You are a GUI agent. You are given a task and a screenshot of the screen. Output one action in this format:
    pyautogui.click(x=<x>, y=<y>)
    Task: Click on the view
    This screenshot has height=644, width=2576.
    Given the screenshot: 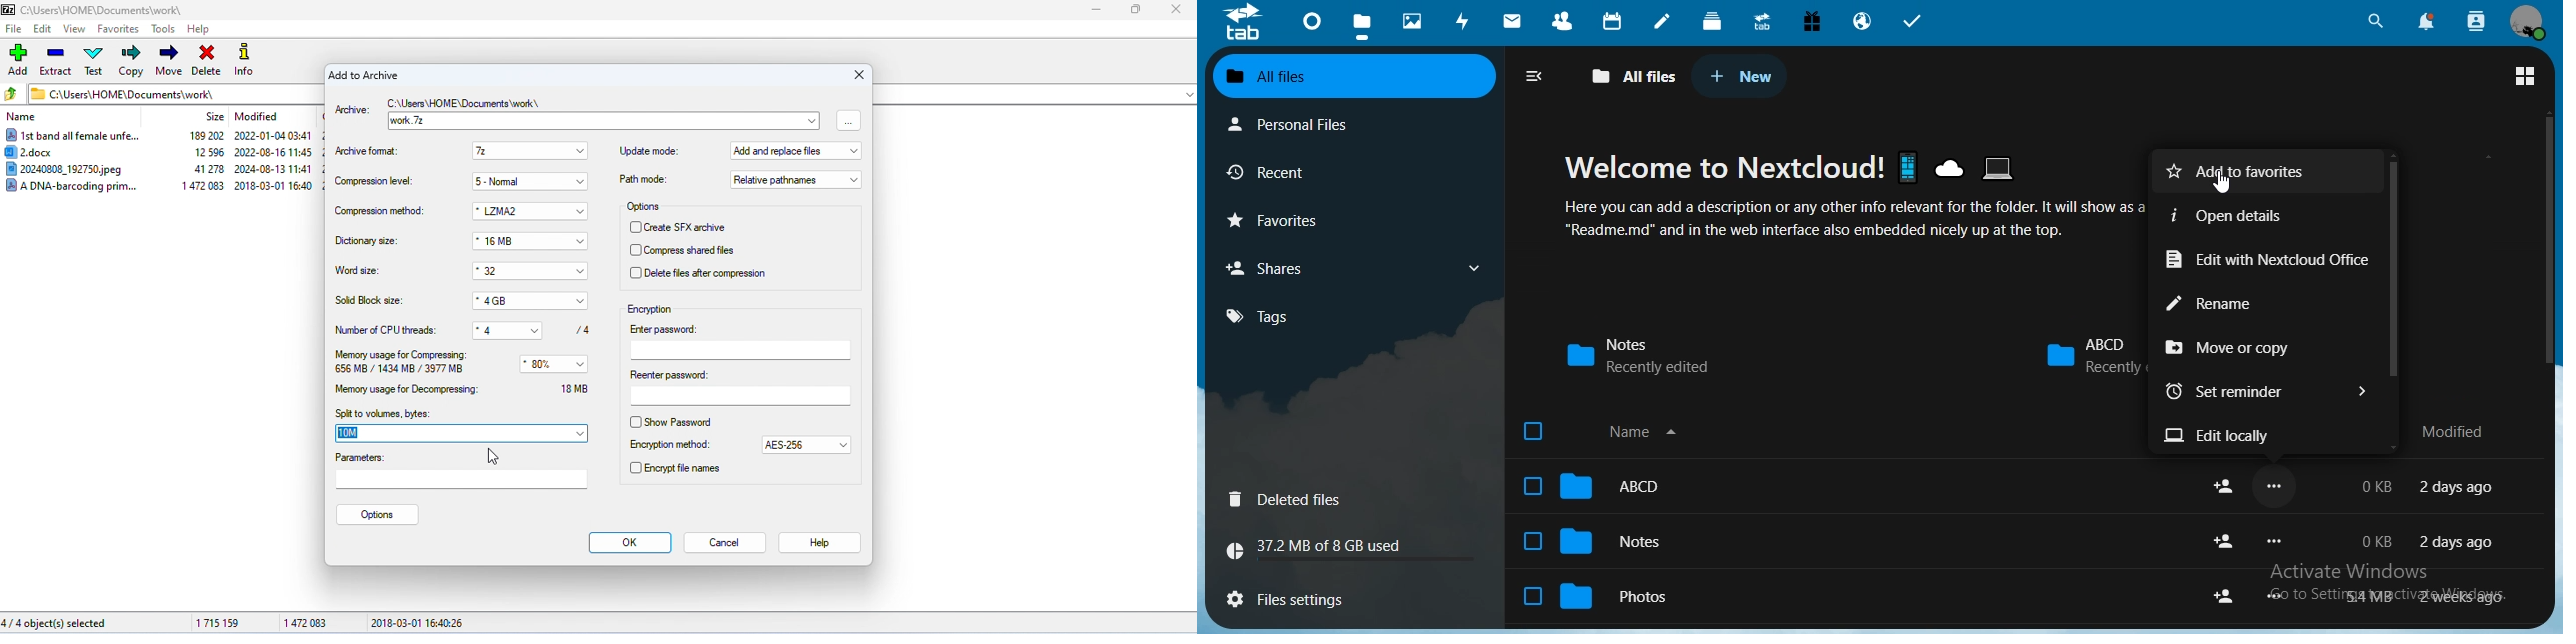 What is the action you would take?
    pyautogui.click(x=74, y=29)
    